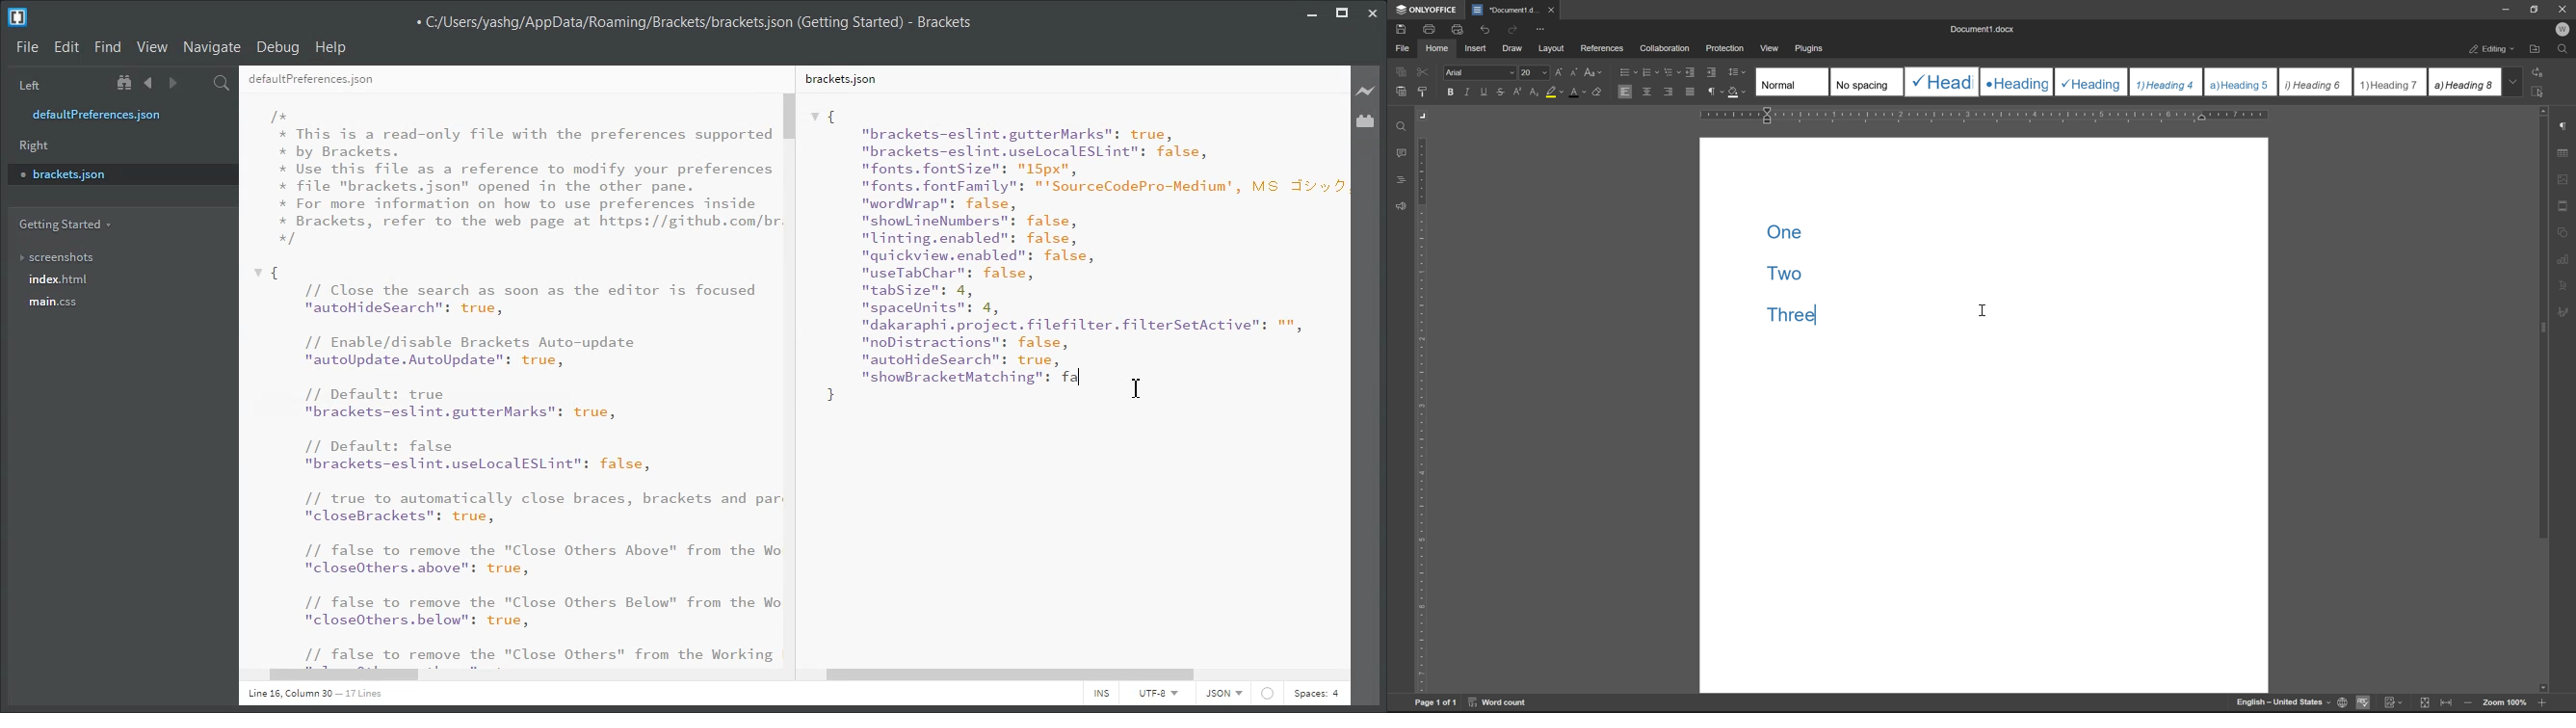 Image resolution: width=2576 pixels, height=728 pixels. What do you see at coordinates (108, 47) in the screenshot?
I see `Find` at bounding box center [108, 47].